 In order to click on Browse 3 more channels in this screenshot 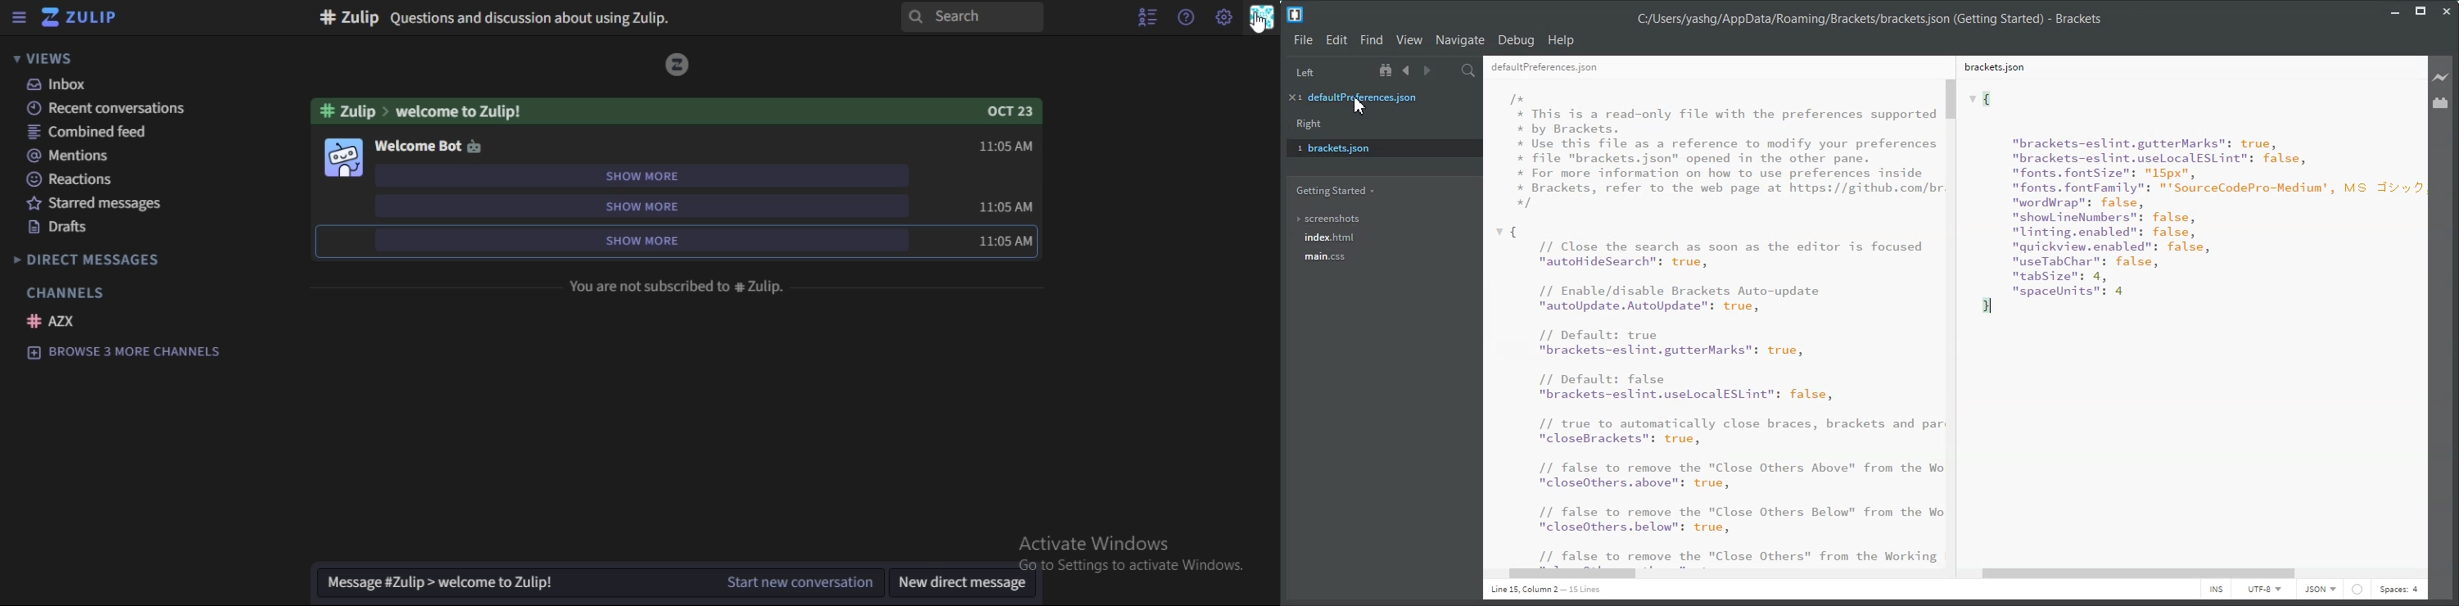, I will do `click(134, 352)`.